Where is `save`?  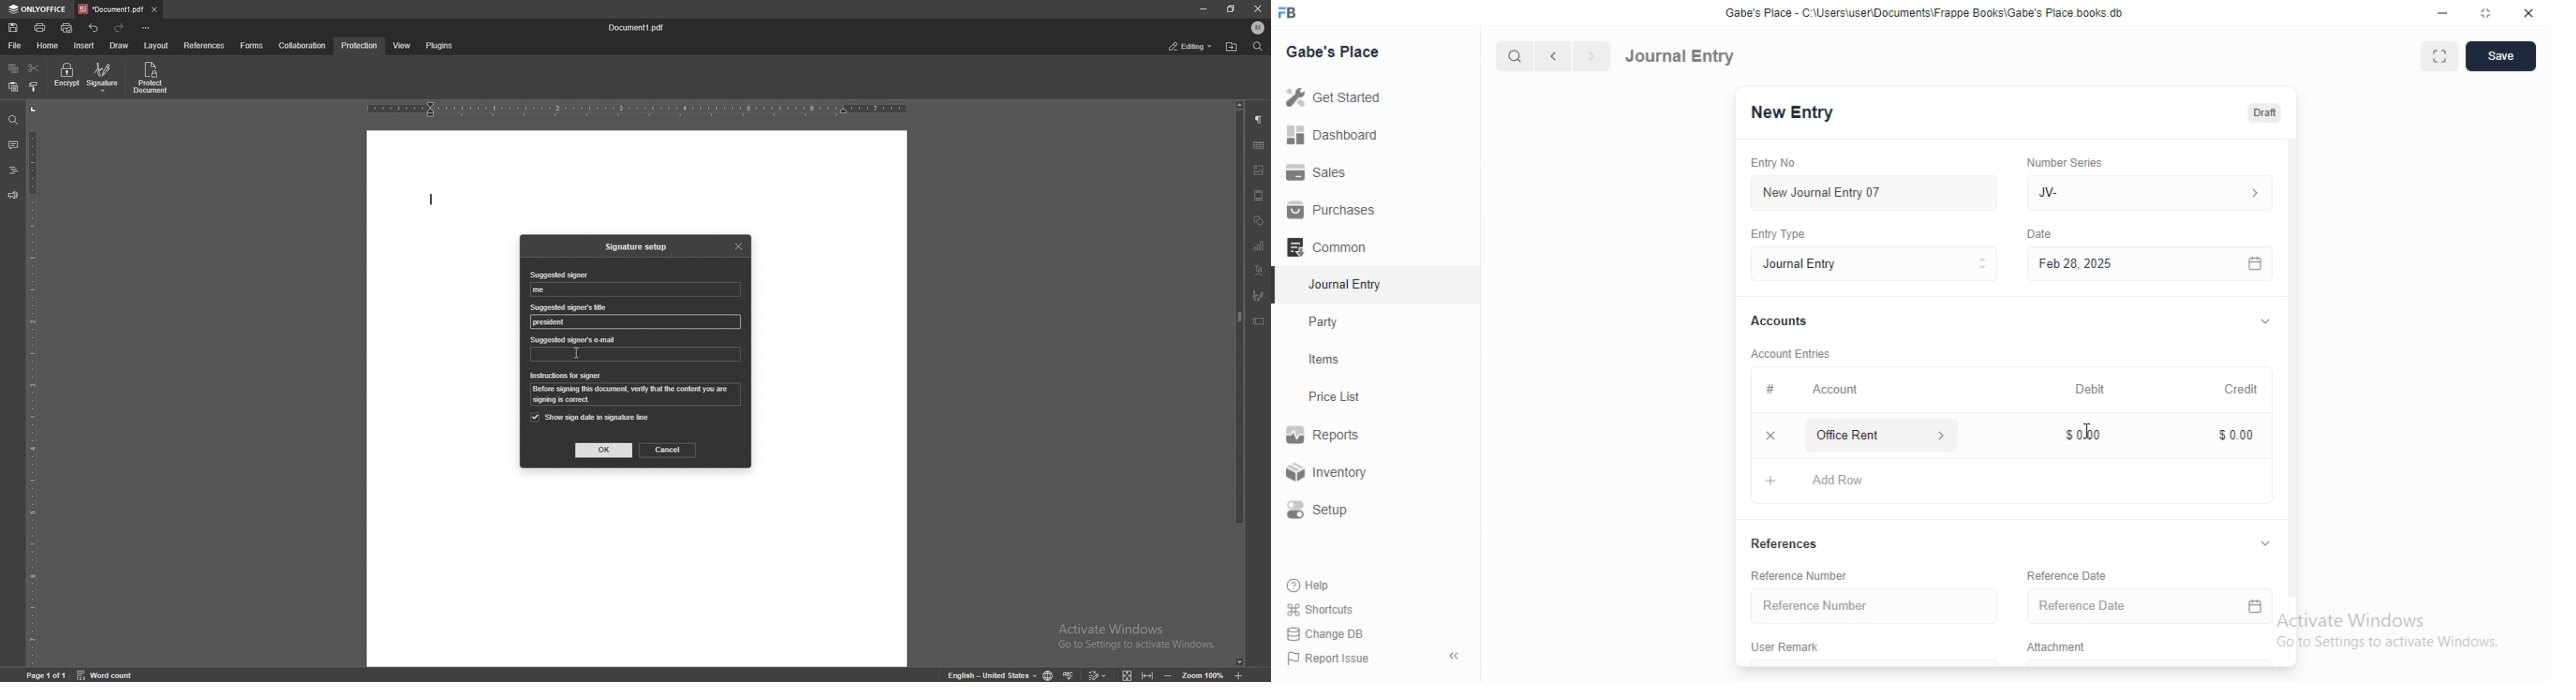 save is located at coordinates (2502, 56).